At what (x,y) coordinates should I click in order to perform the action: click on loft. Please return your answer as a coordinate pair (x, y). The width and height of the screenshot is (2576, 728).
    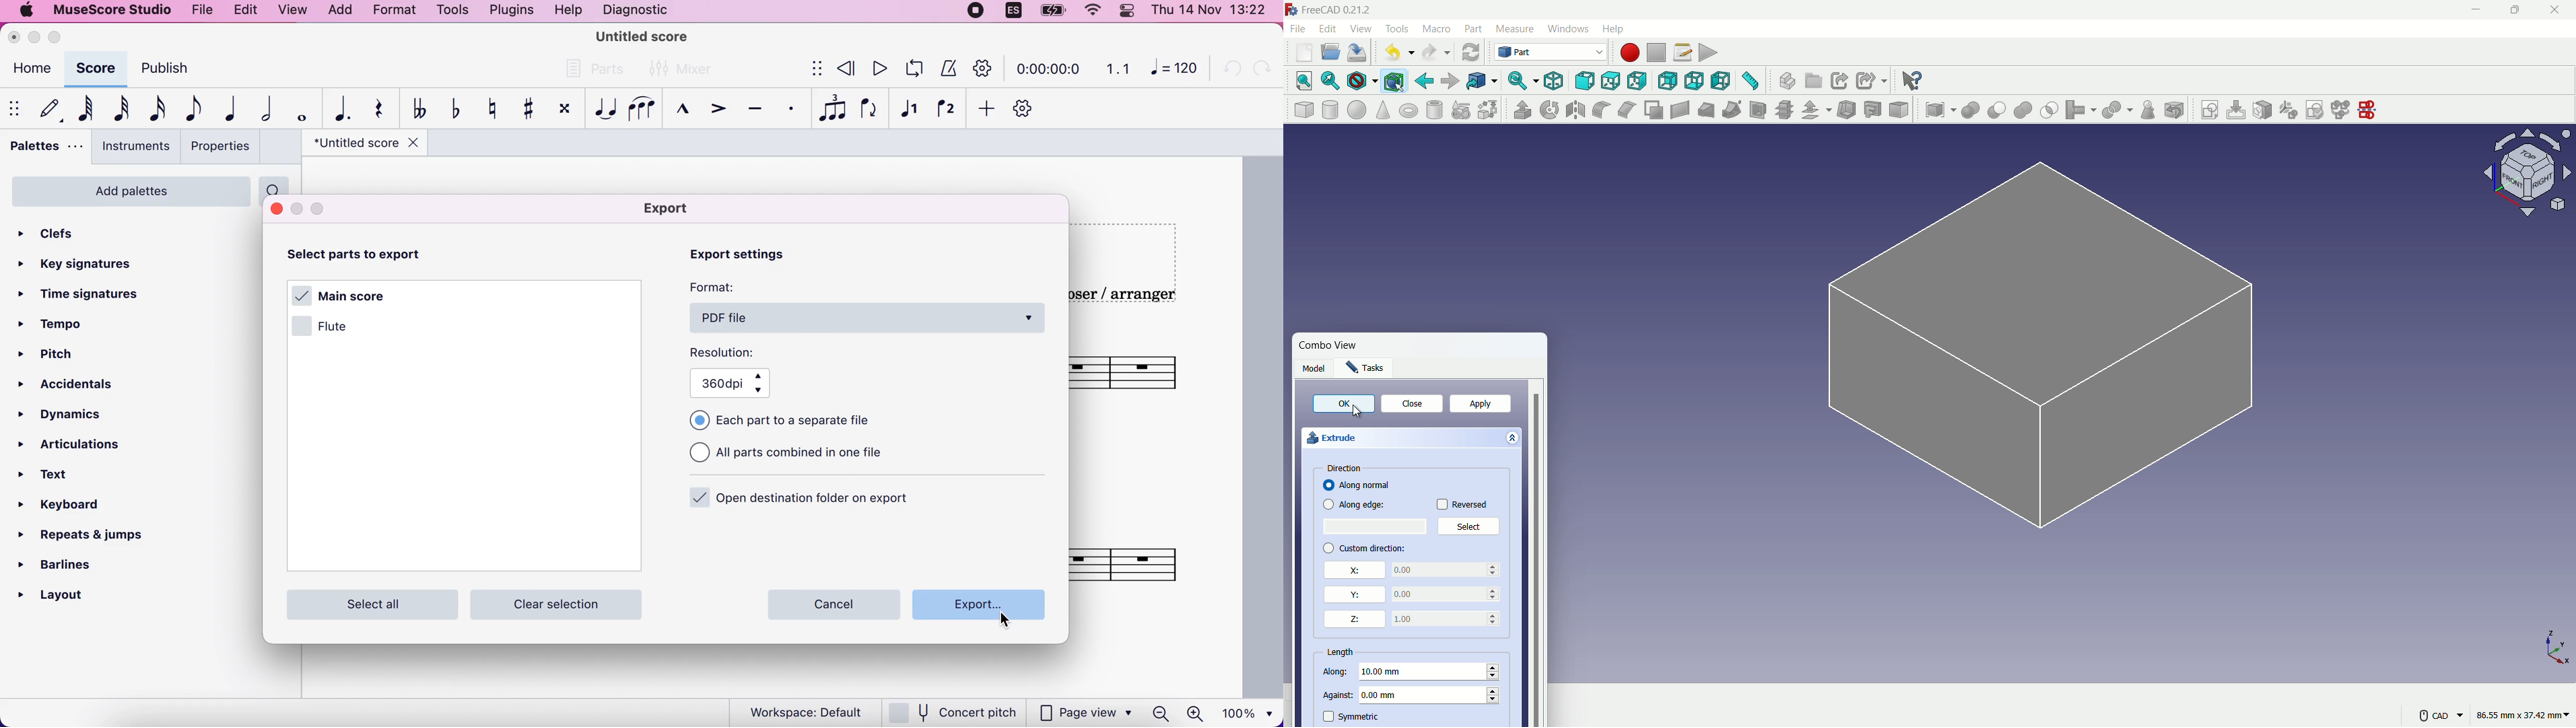
    Looking at the image, I should click on (1707, 110).